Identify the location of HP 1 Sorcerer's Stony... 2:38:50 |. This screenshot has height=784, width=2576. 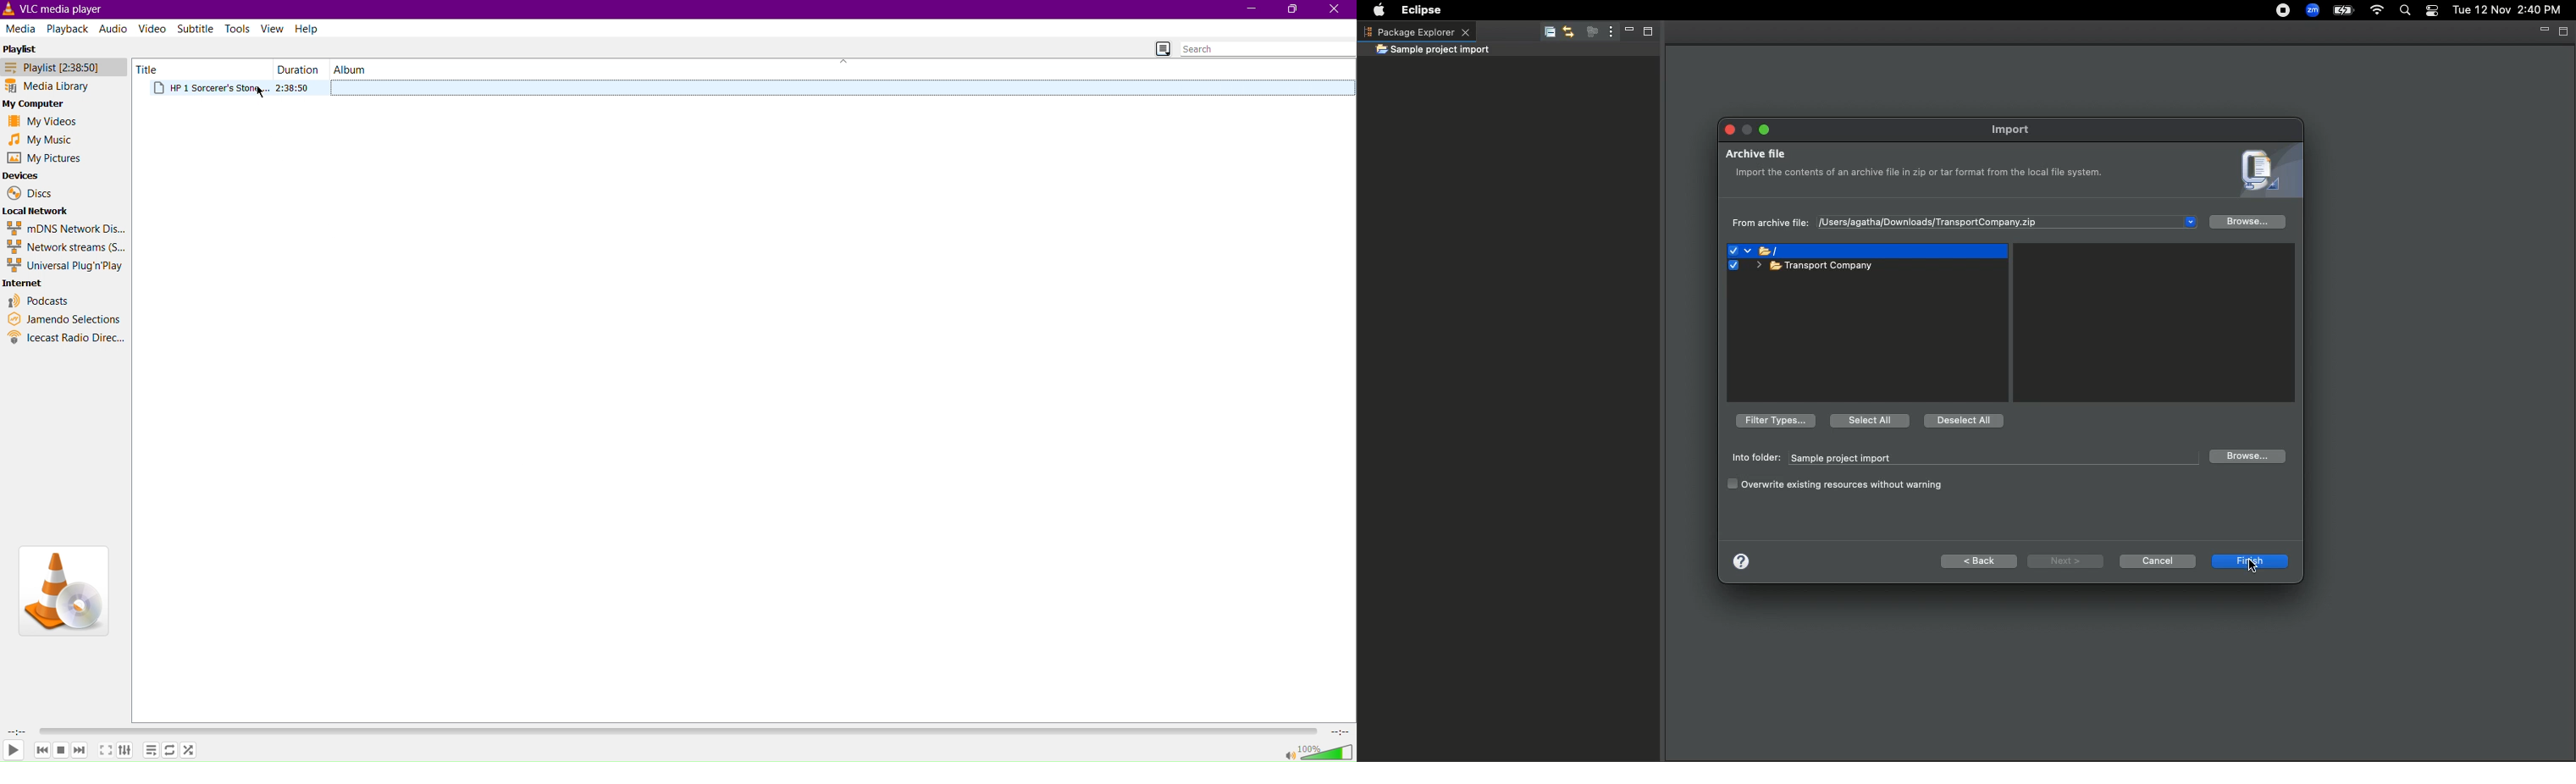
(240, 89).